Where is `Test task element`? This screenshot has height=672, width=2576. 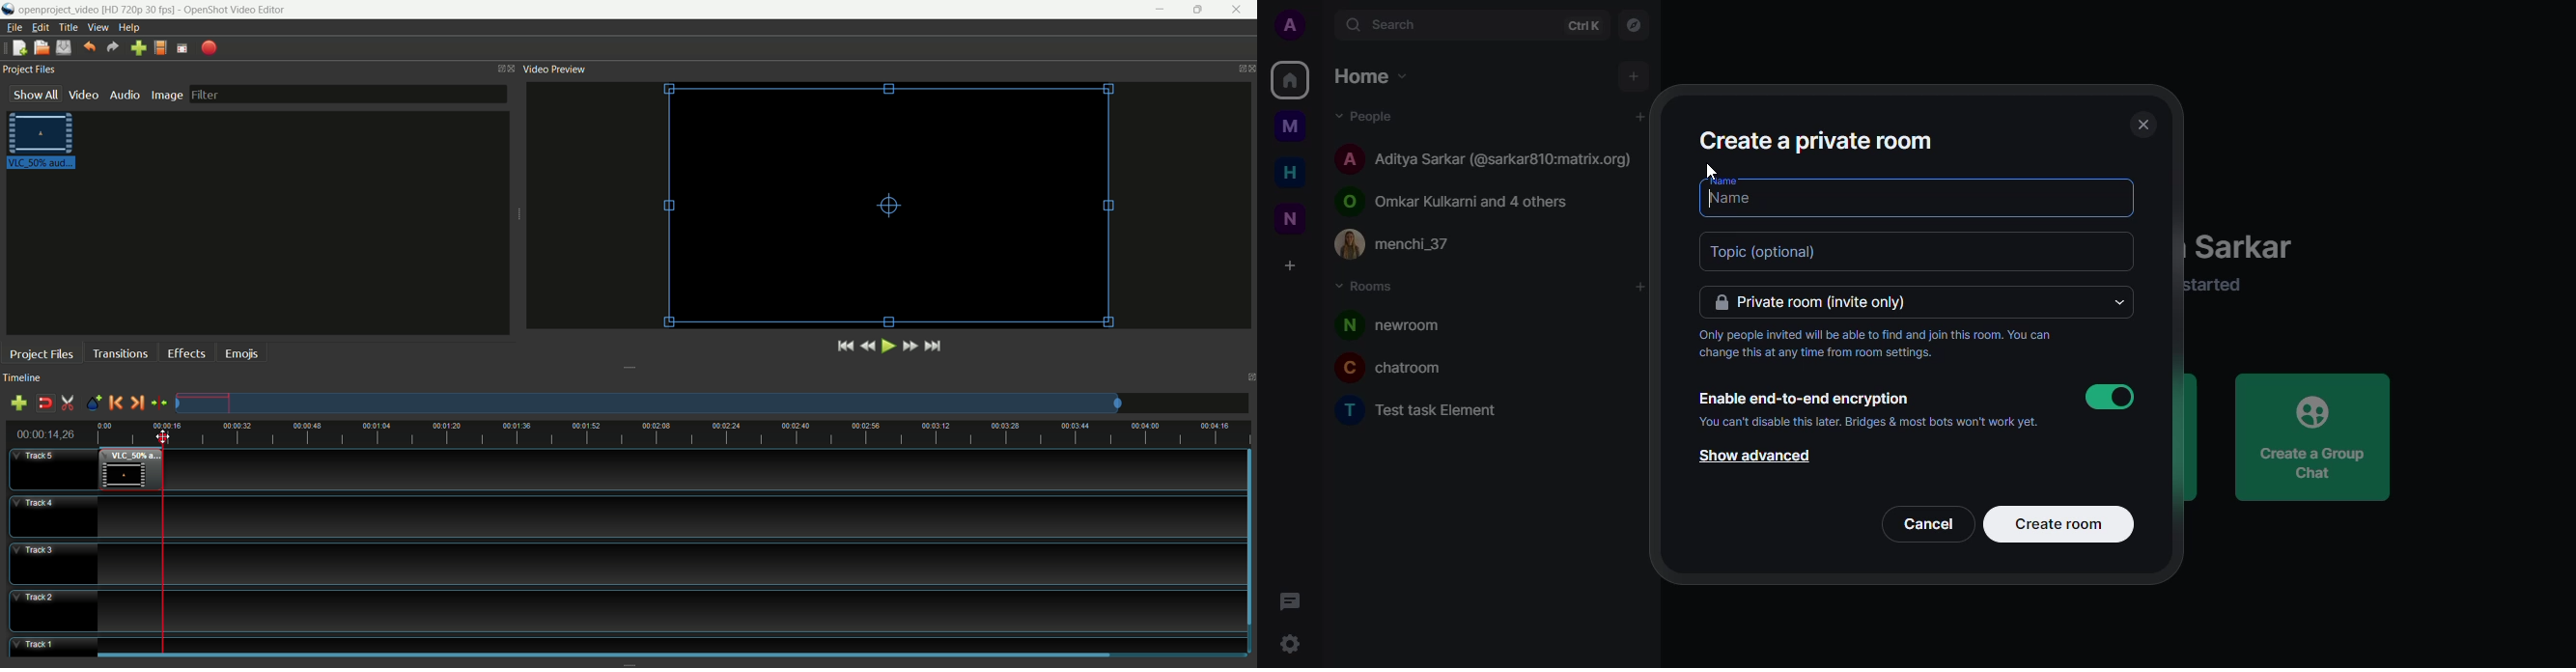 Test task element is located at coordinates (1426, 412).